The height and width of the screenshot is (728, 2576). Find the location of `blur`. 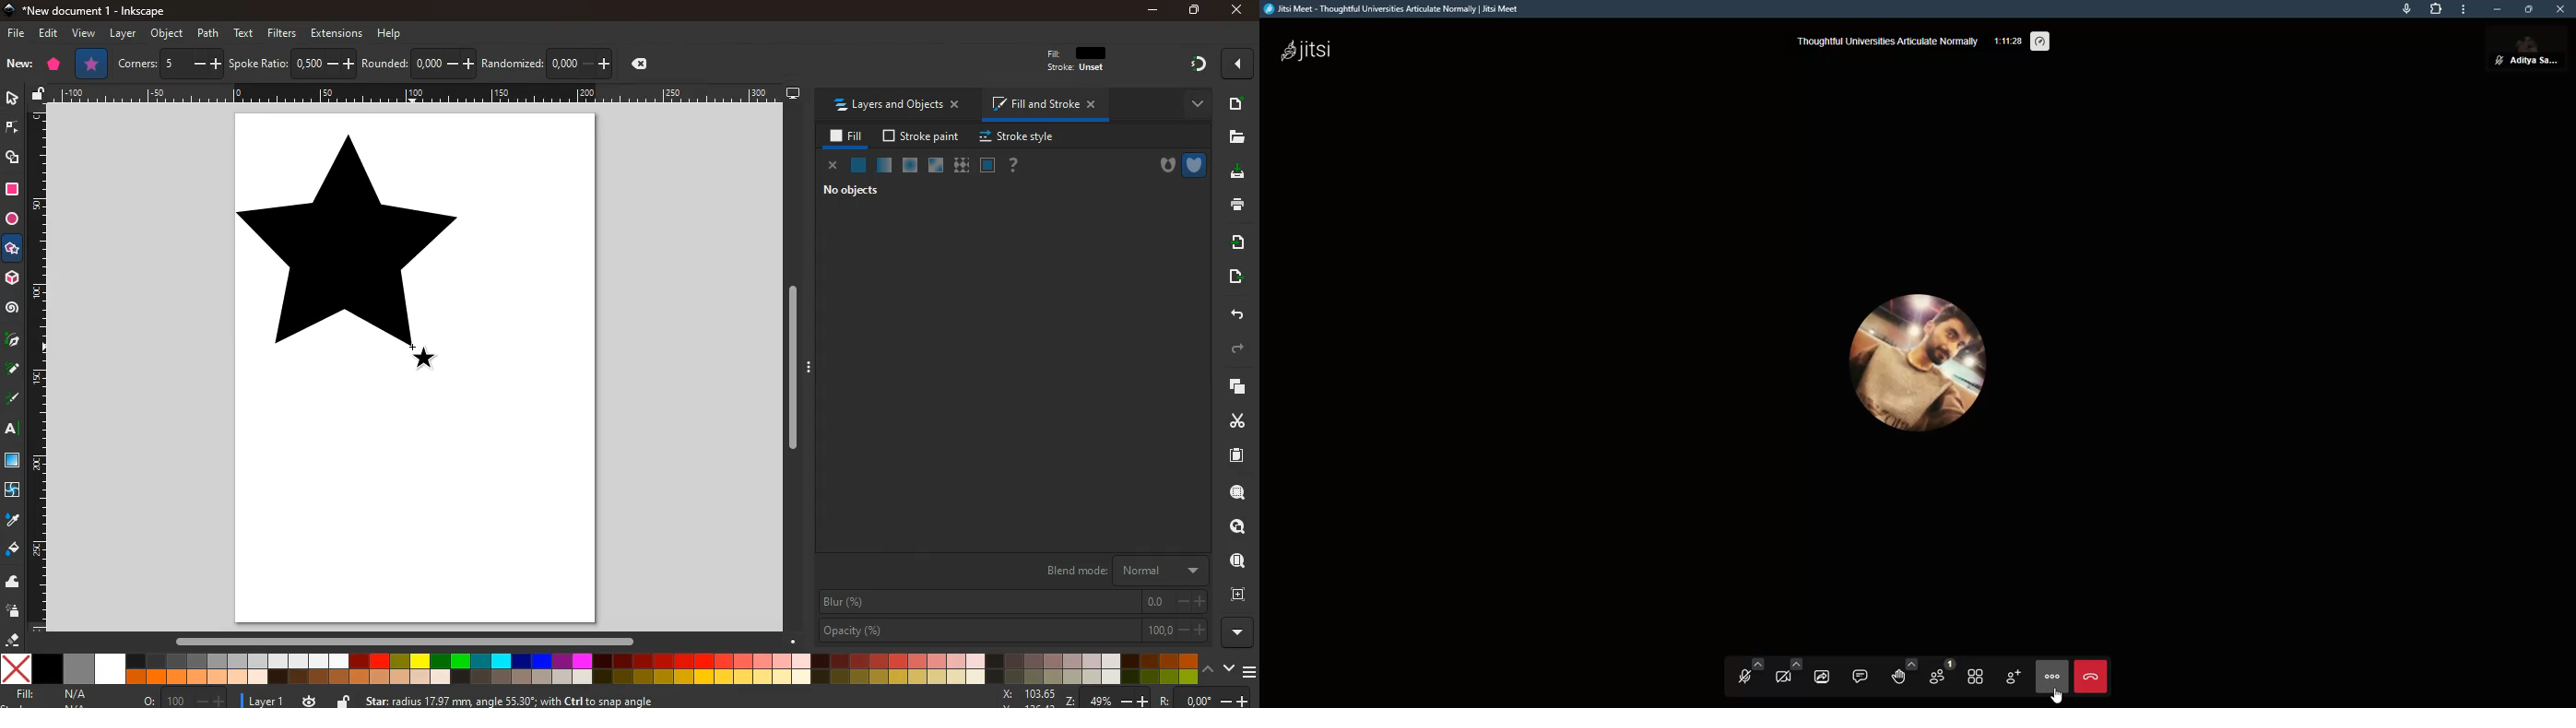

blur is located at coordinates (1010, 602).